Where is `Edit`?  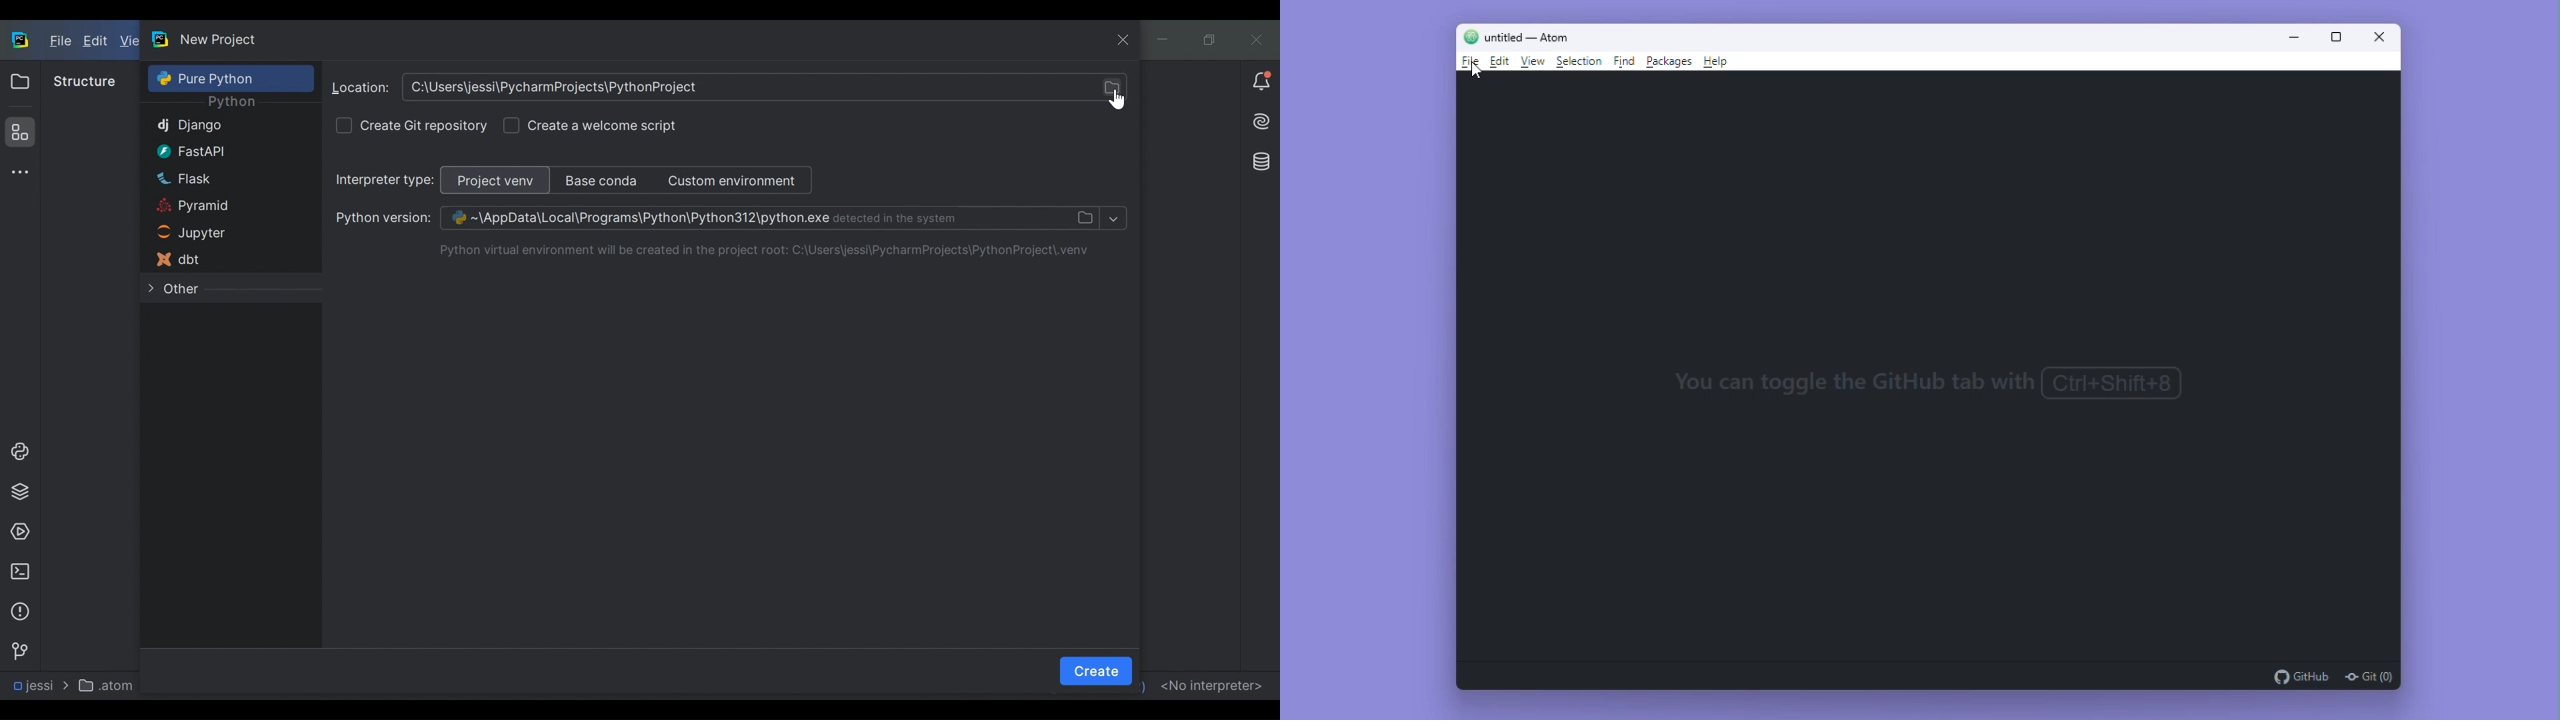
Edit is located at coordinates (97, 42).